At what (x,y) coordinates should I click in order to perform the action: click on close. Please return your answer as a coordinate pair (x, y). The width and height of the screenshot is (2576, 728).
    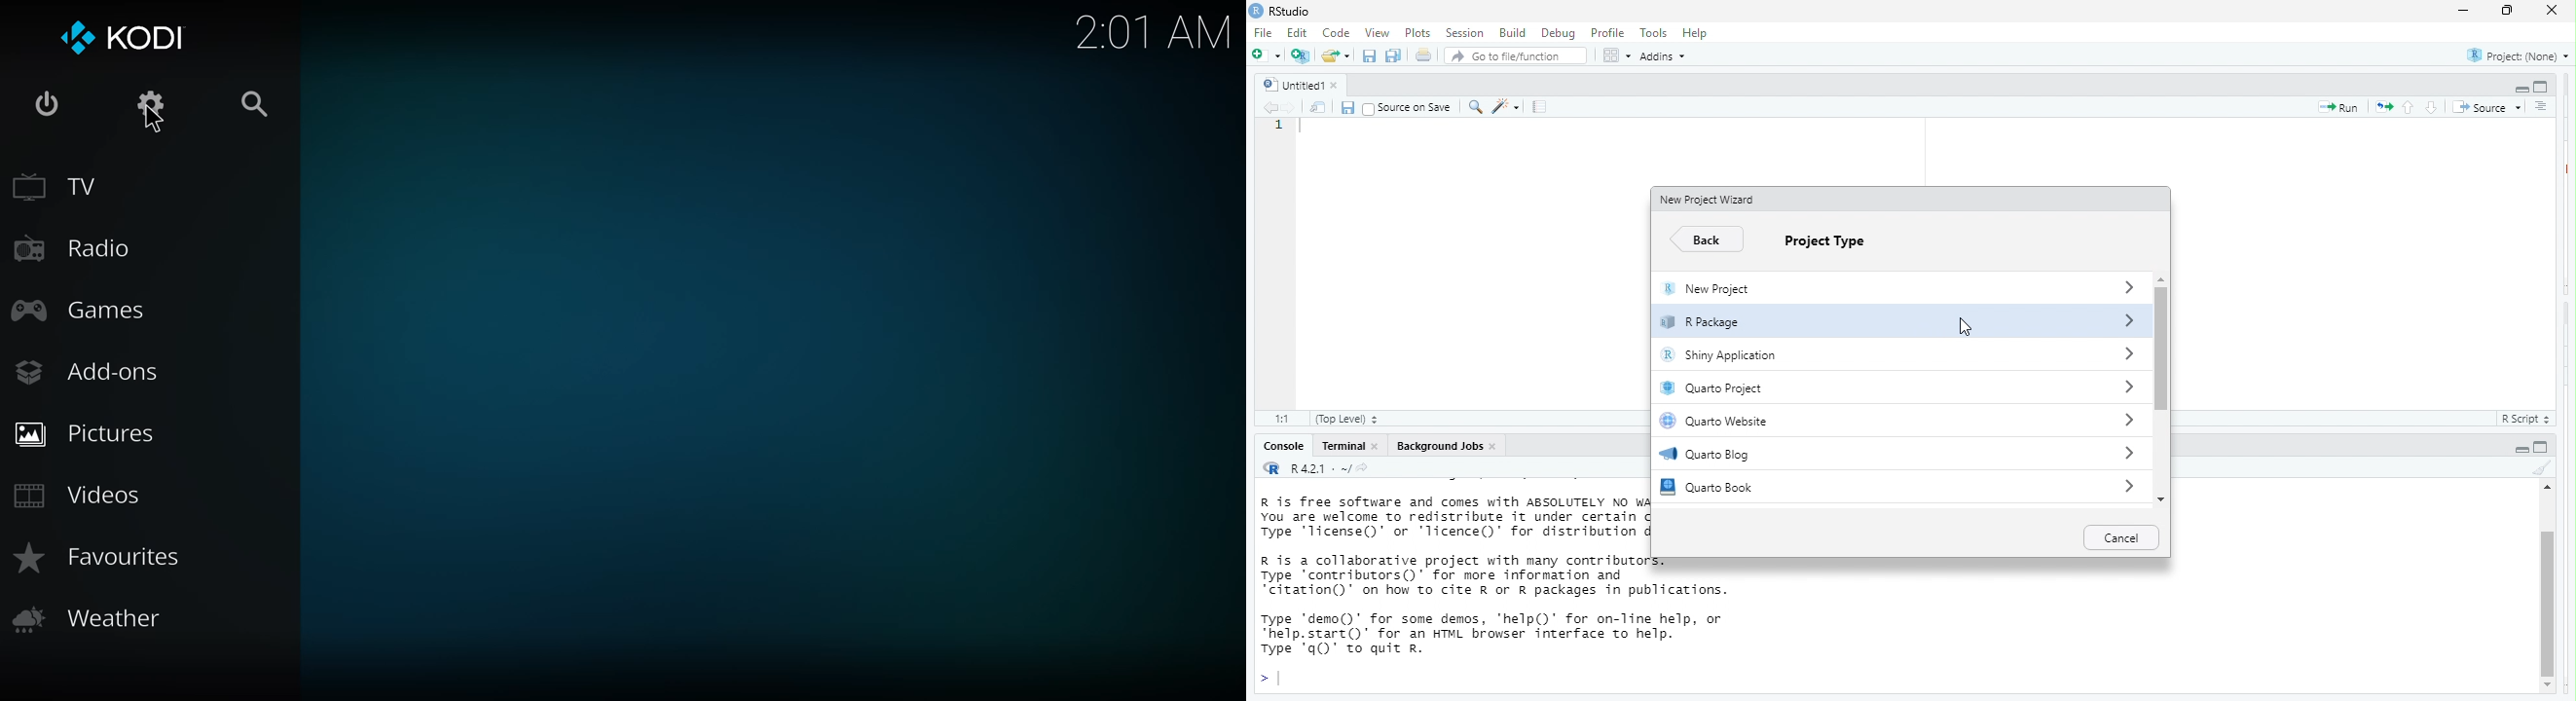
    Looking at the image, I should click on (1380, 447).